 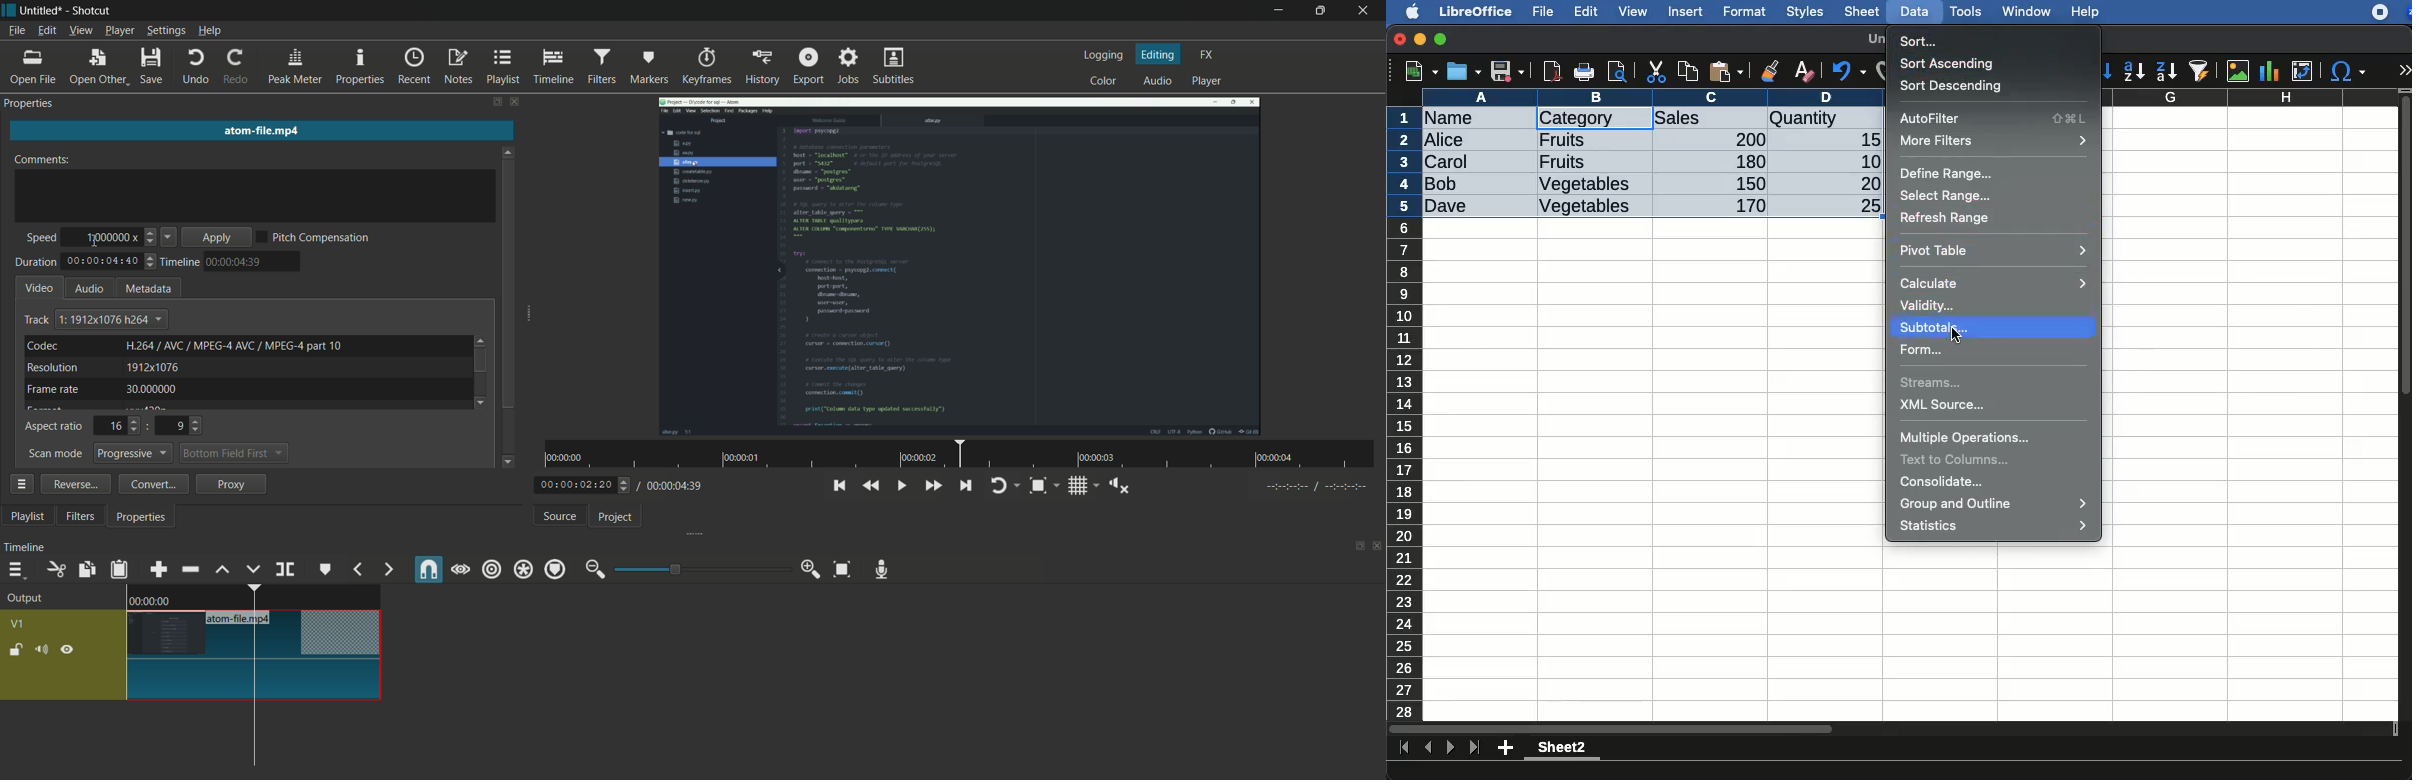 What do you see at coordinates (17, 651) in the screenshot?
I see `lock` at bounding box center [17, 651].